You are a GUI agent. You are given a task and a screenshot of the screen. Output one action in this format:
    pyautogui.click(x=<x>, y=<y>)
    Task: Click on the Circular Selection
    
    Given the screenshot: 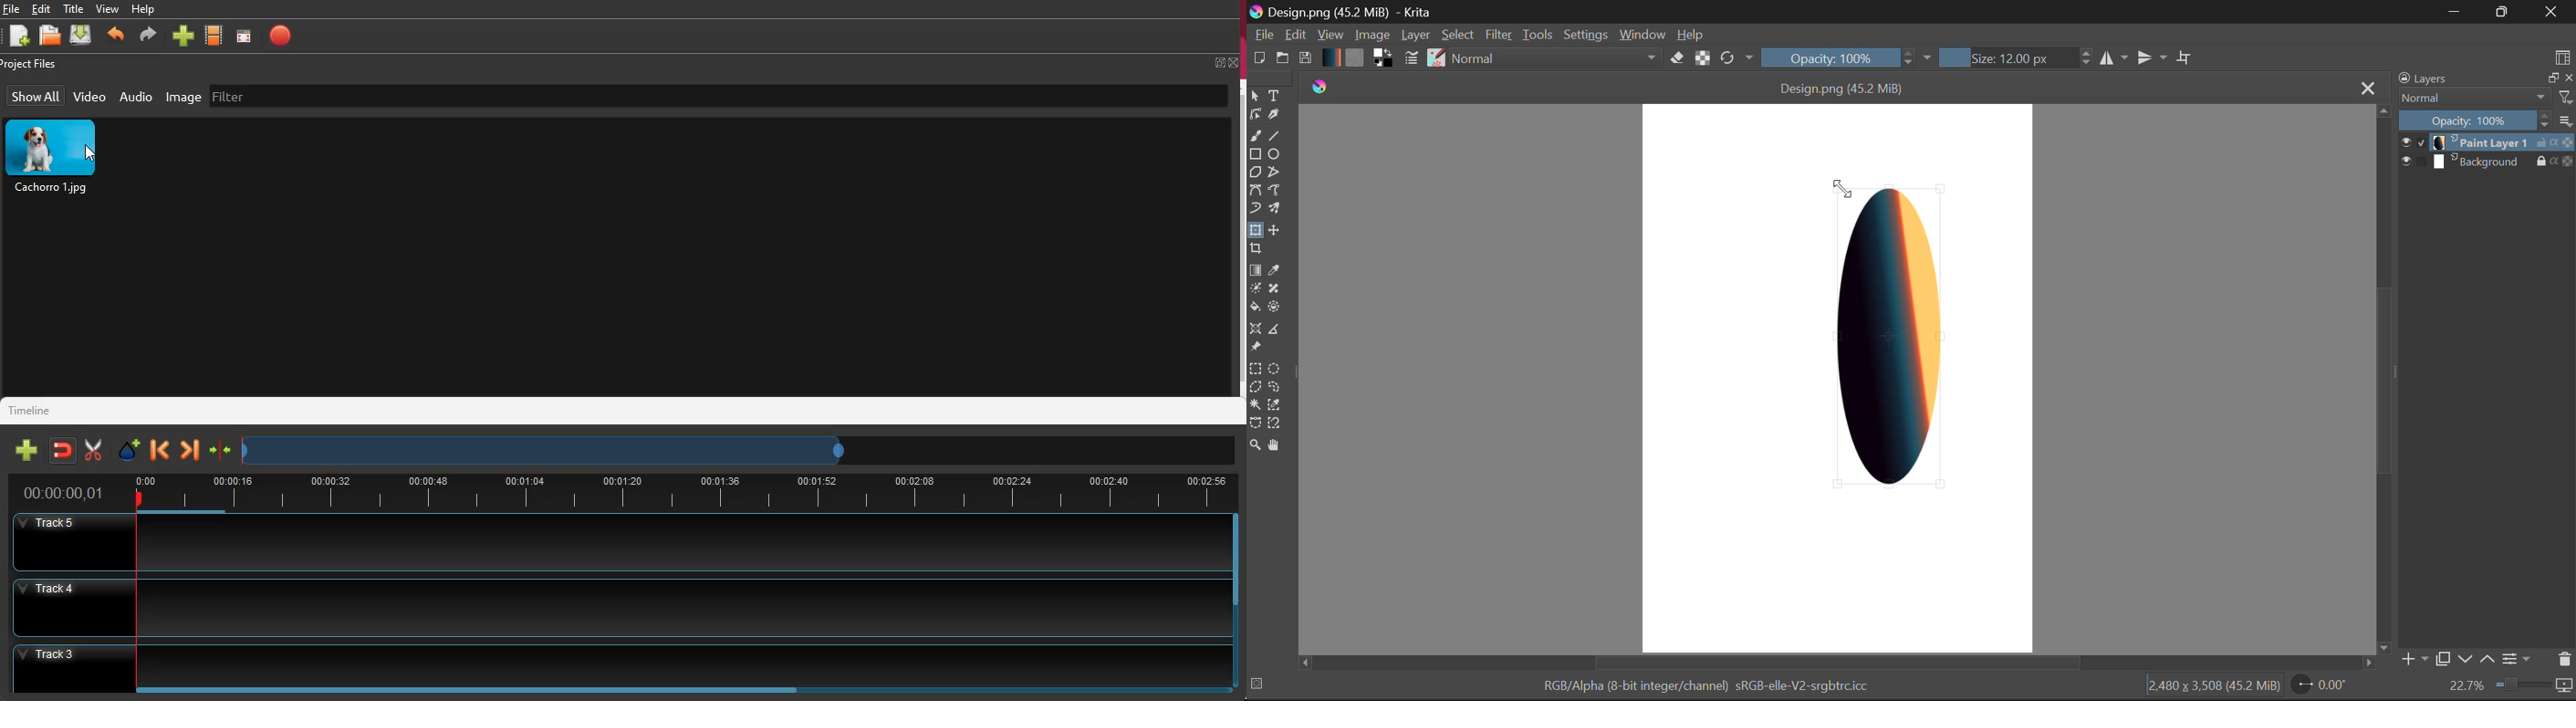 What is the action you would take?
    pyautogui.click(x=1273, y=368)
    